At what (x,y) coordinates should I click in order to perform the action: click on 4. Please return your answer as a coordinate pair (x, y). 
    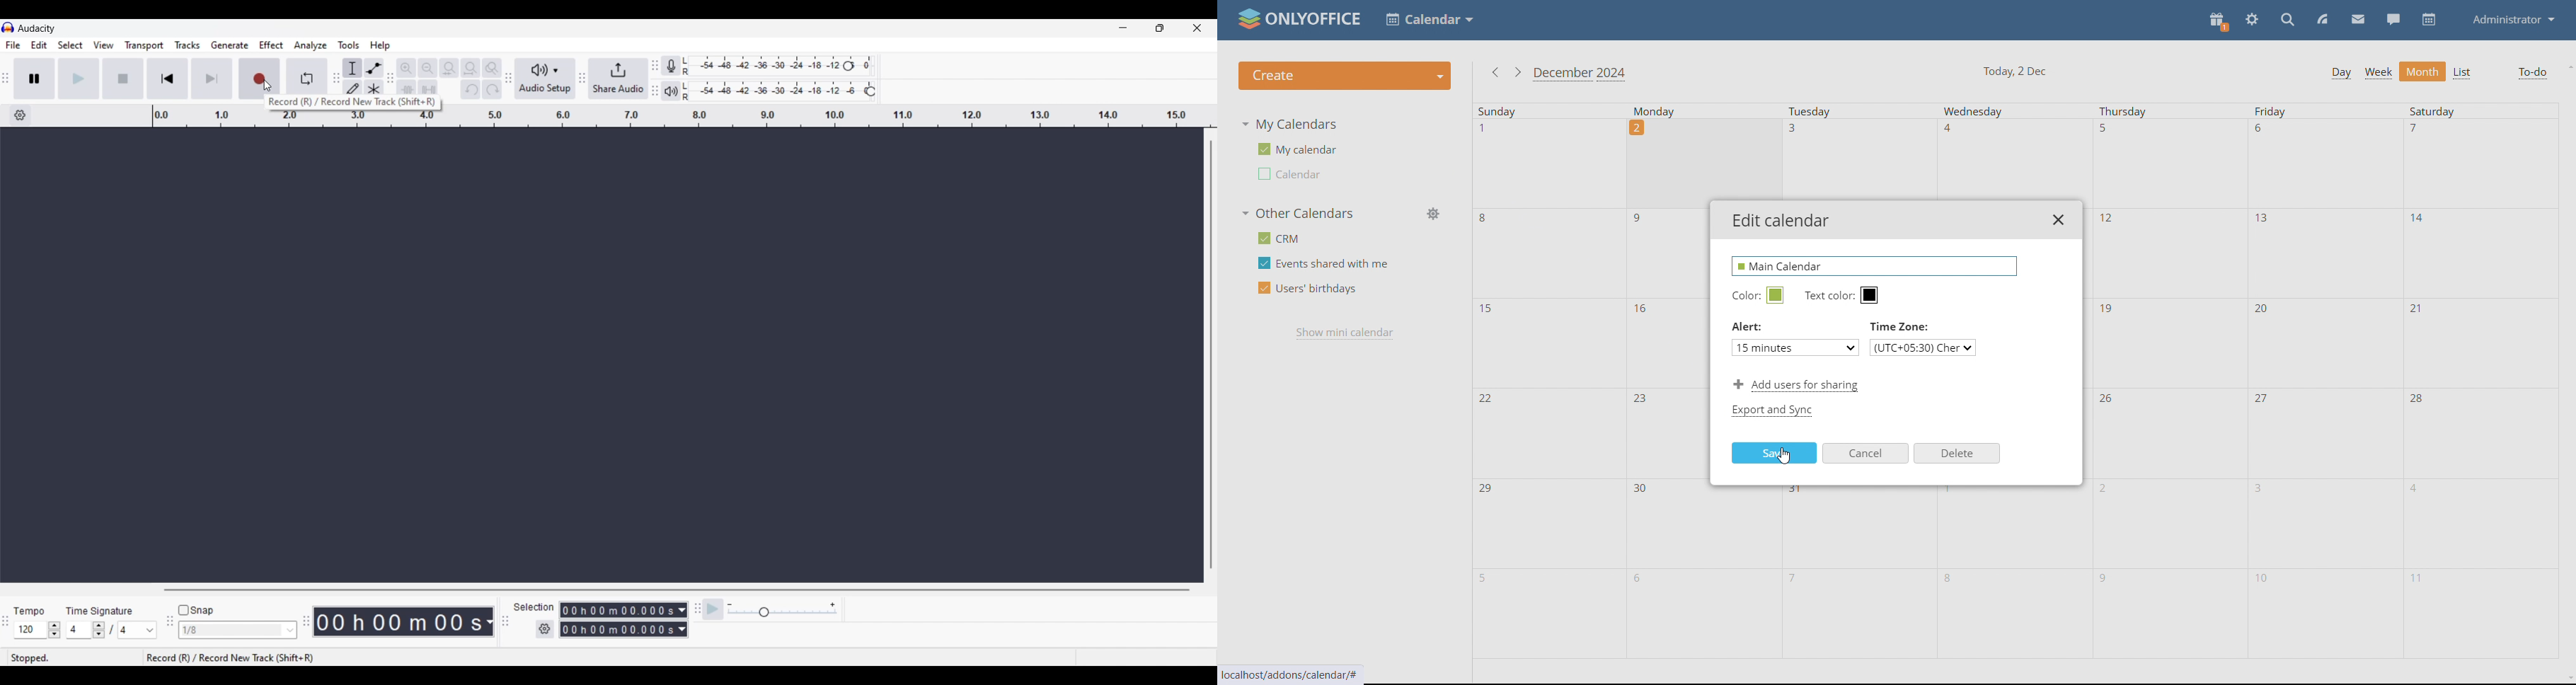
    Looking at the image, I should click on (80, 630).